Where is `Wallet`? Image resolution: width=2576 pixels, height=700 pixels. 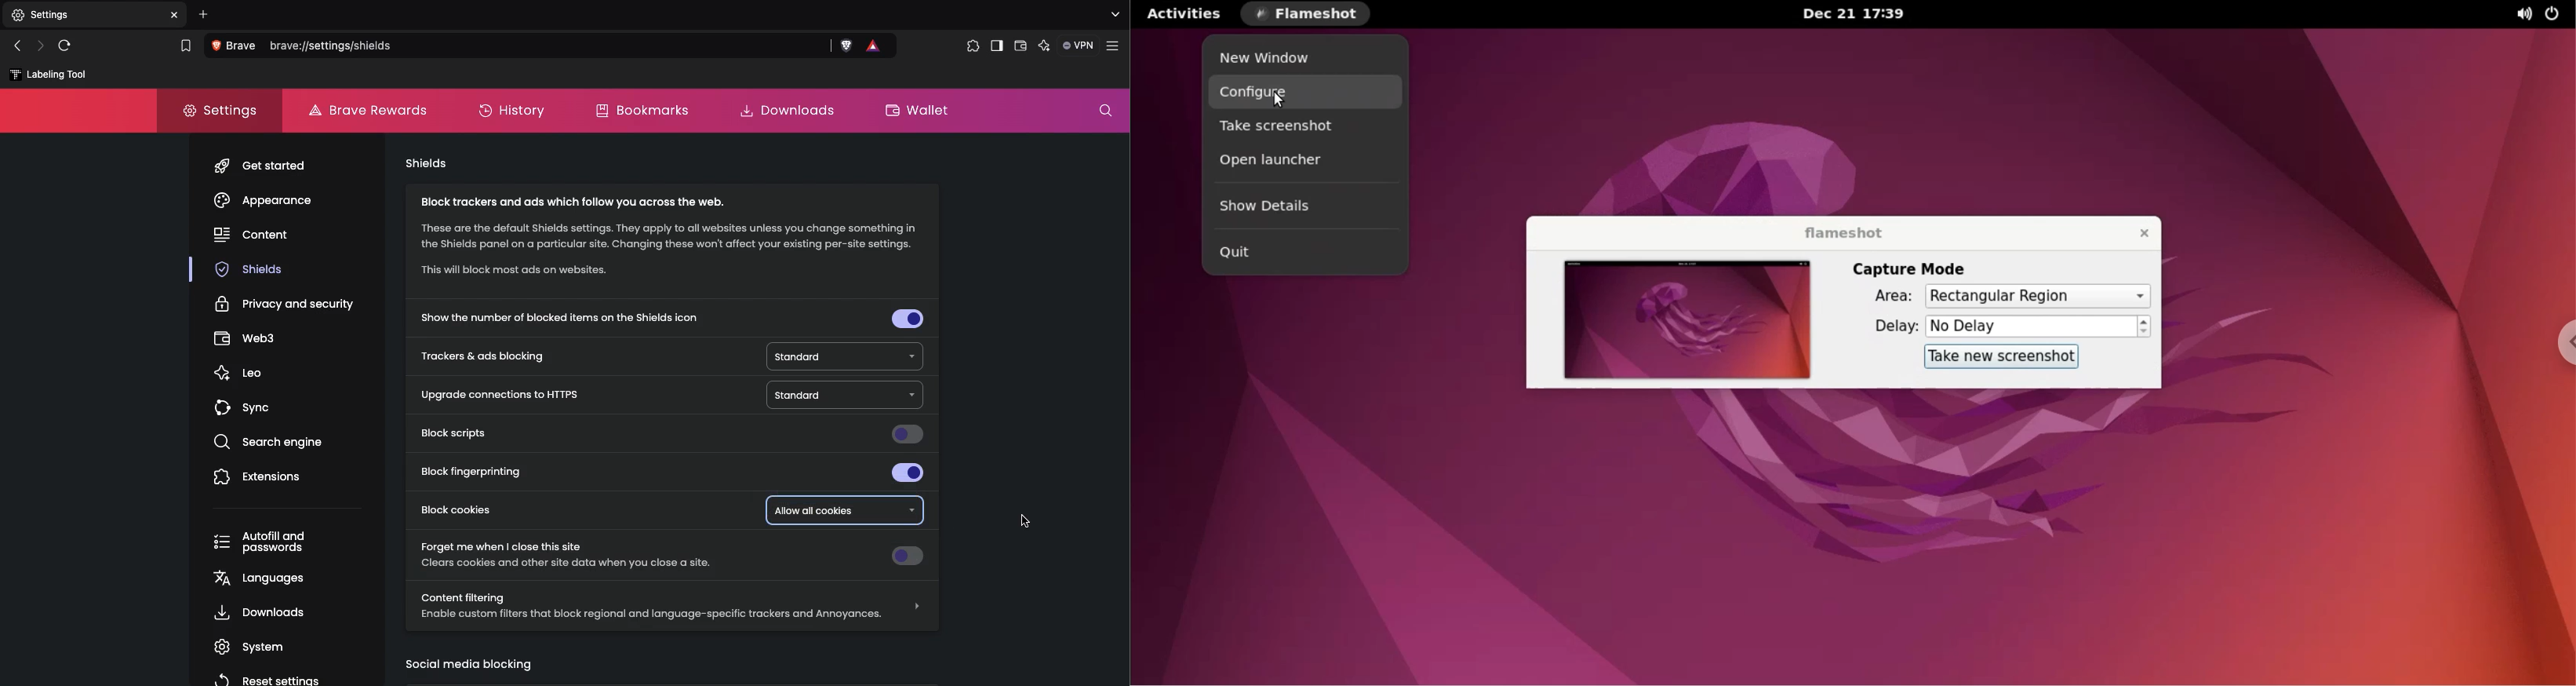 Wallet is located at coordinates (919, 113).